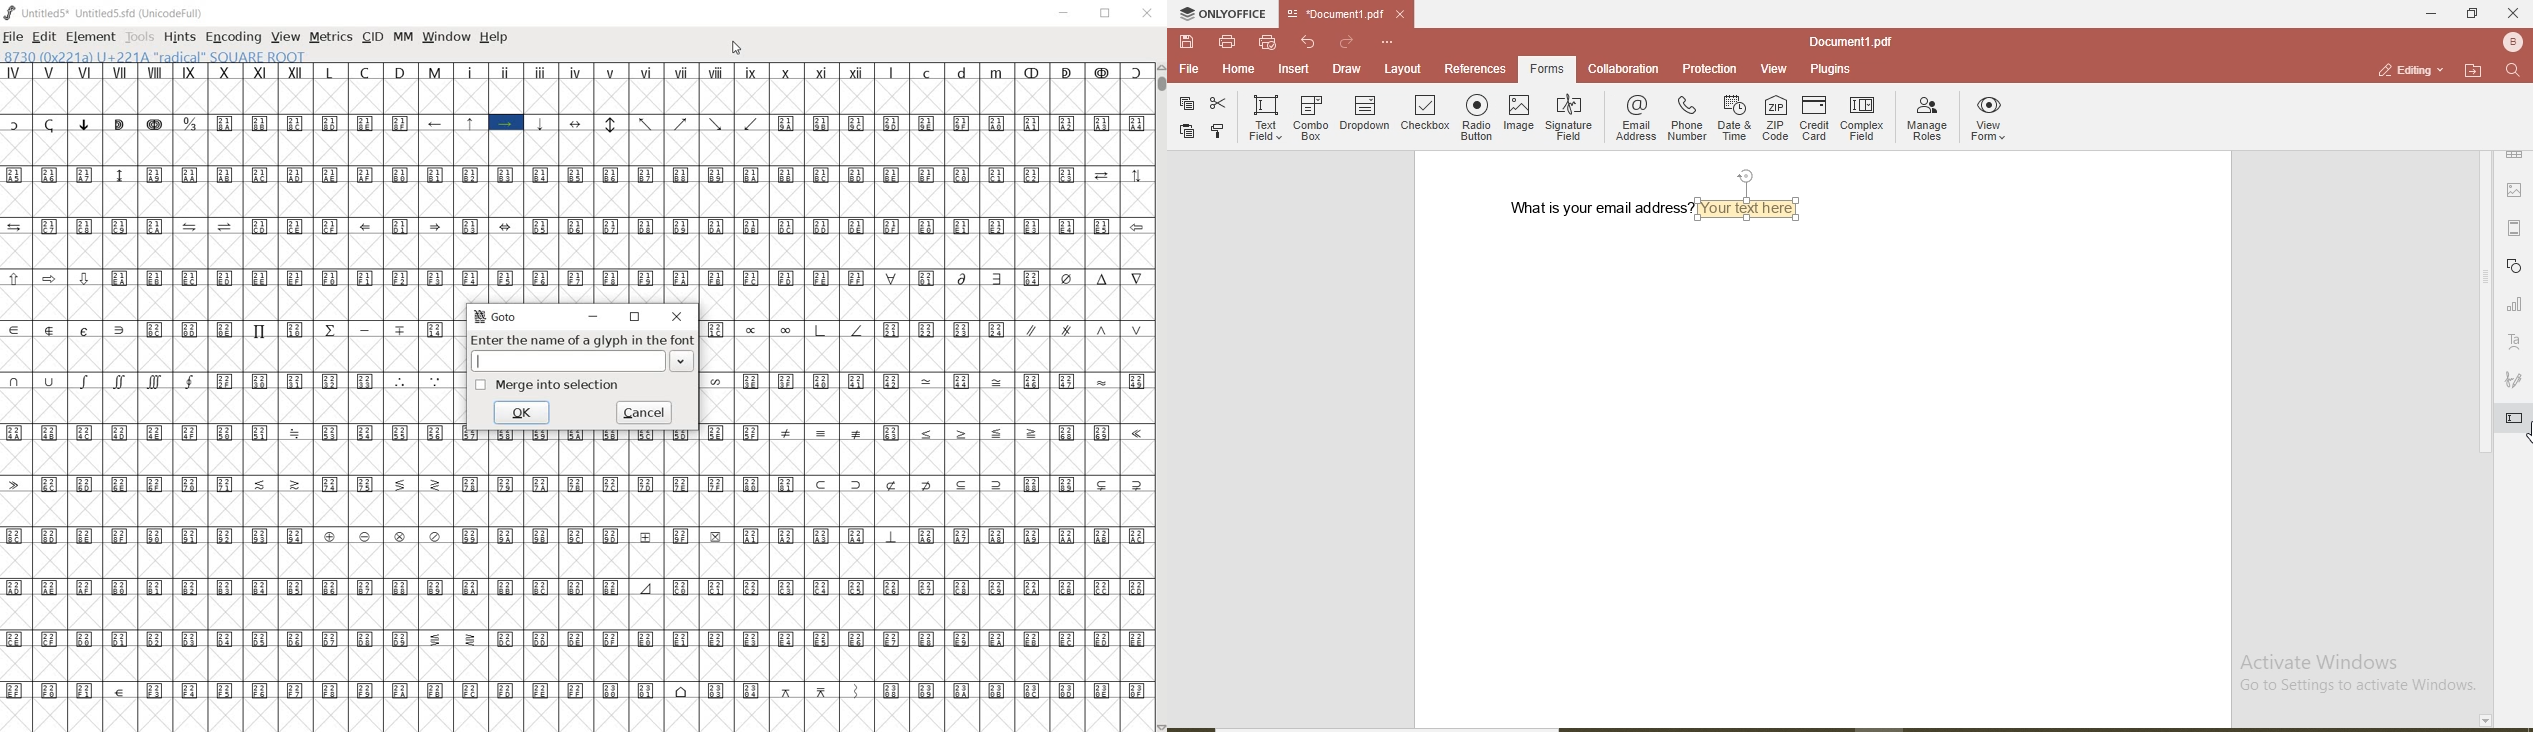 The image size is (2548, 756). I want to click on glyph characters, so click(926, 370).